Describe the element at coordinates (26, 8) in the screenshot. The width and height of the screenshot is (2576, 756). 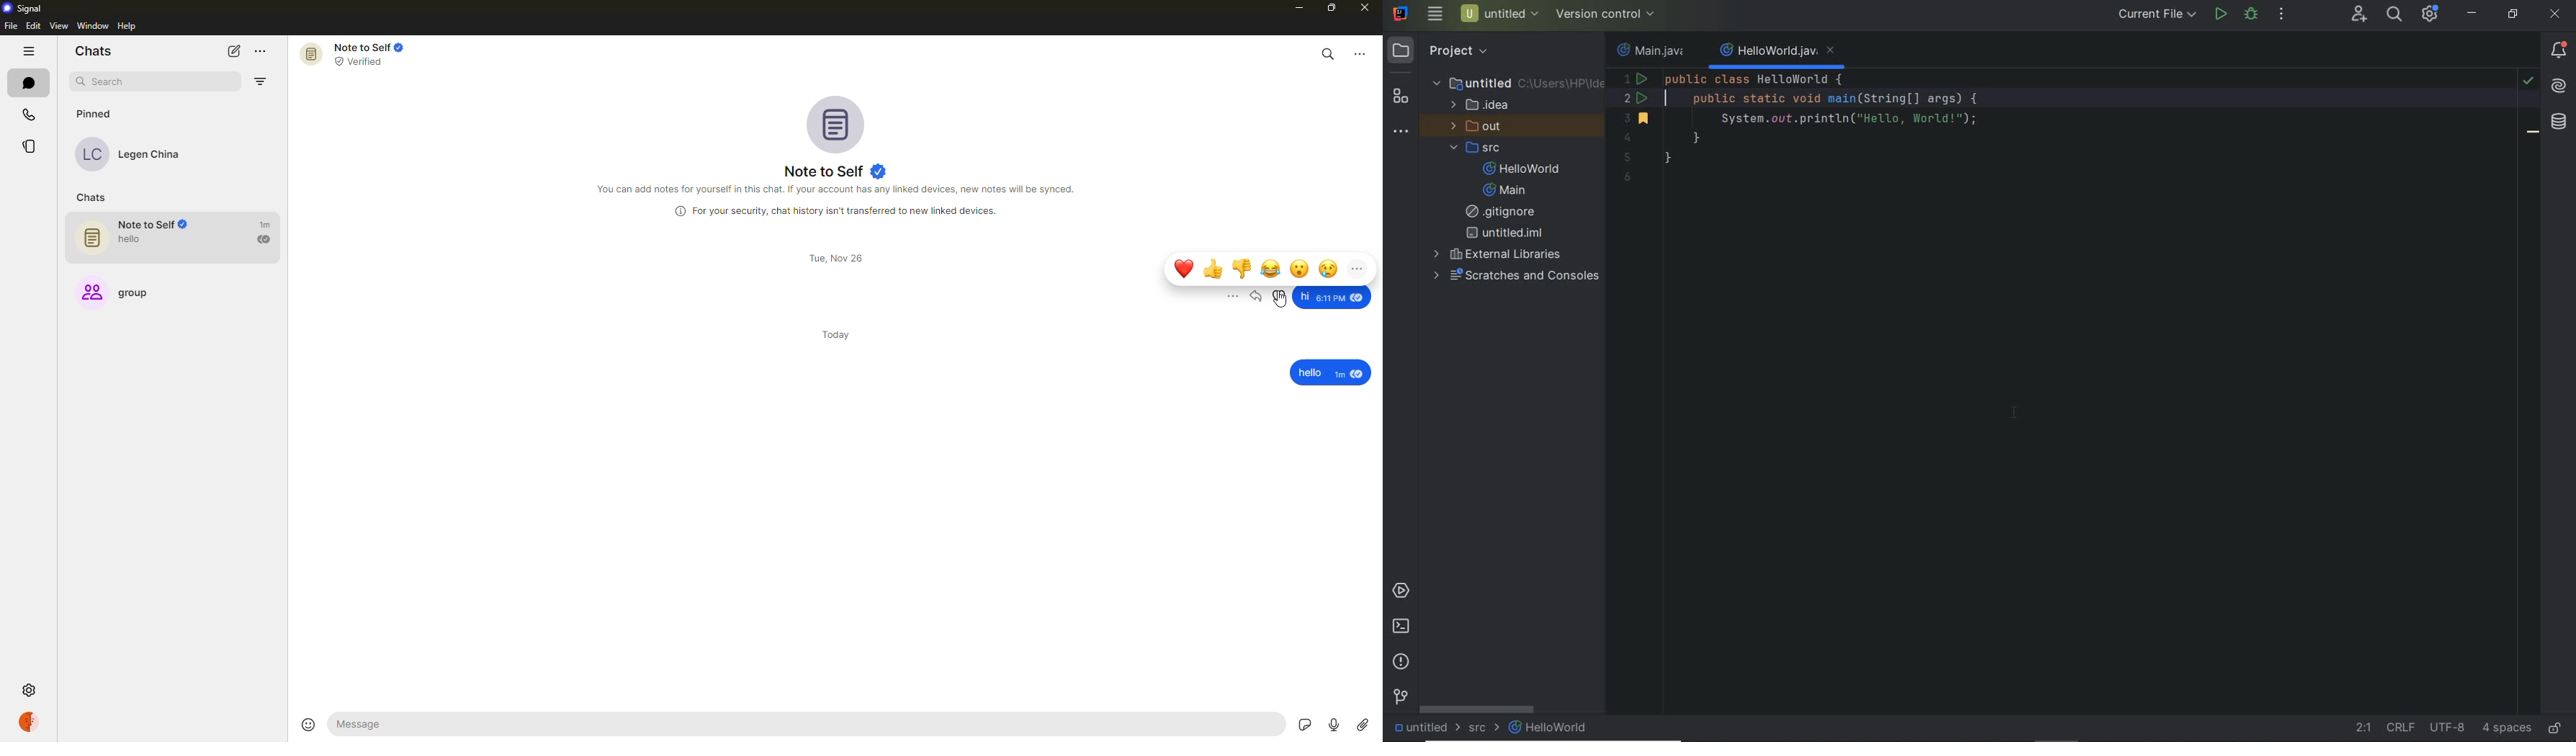
I see `signal` at that location.